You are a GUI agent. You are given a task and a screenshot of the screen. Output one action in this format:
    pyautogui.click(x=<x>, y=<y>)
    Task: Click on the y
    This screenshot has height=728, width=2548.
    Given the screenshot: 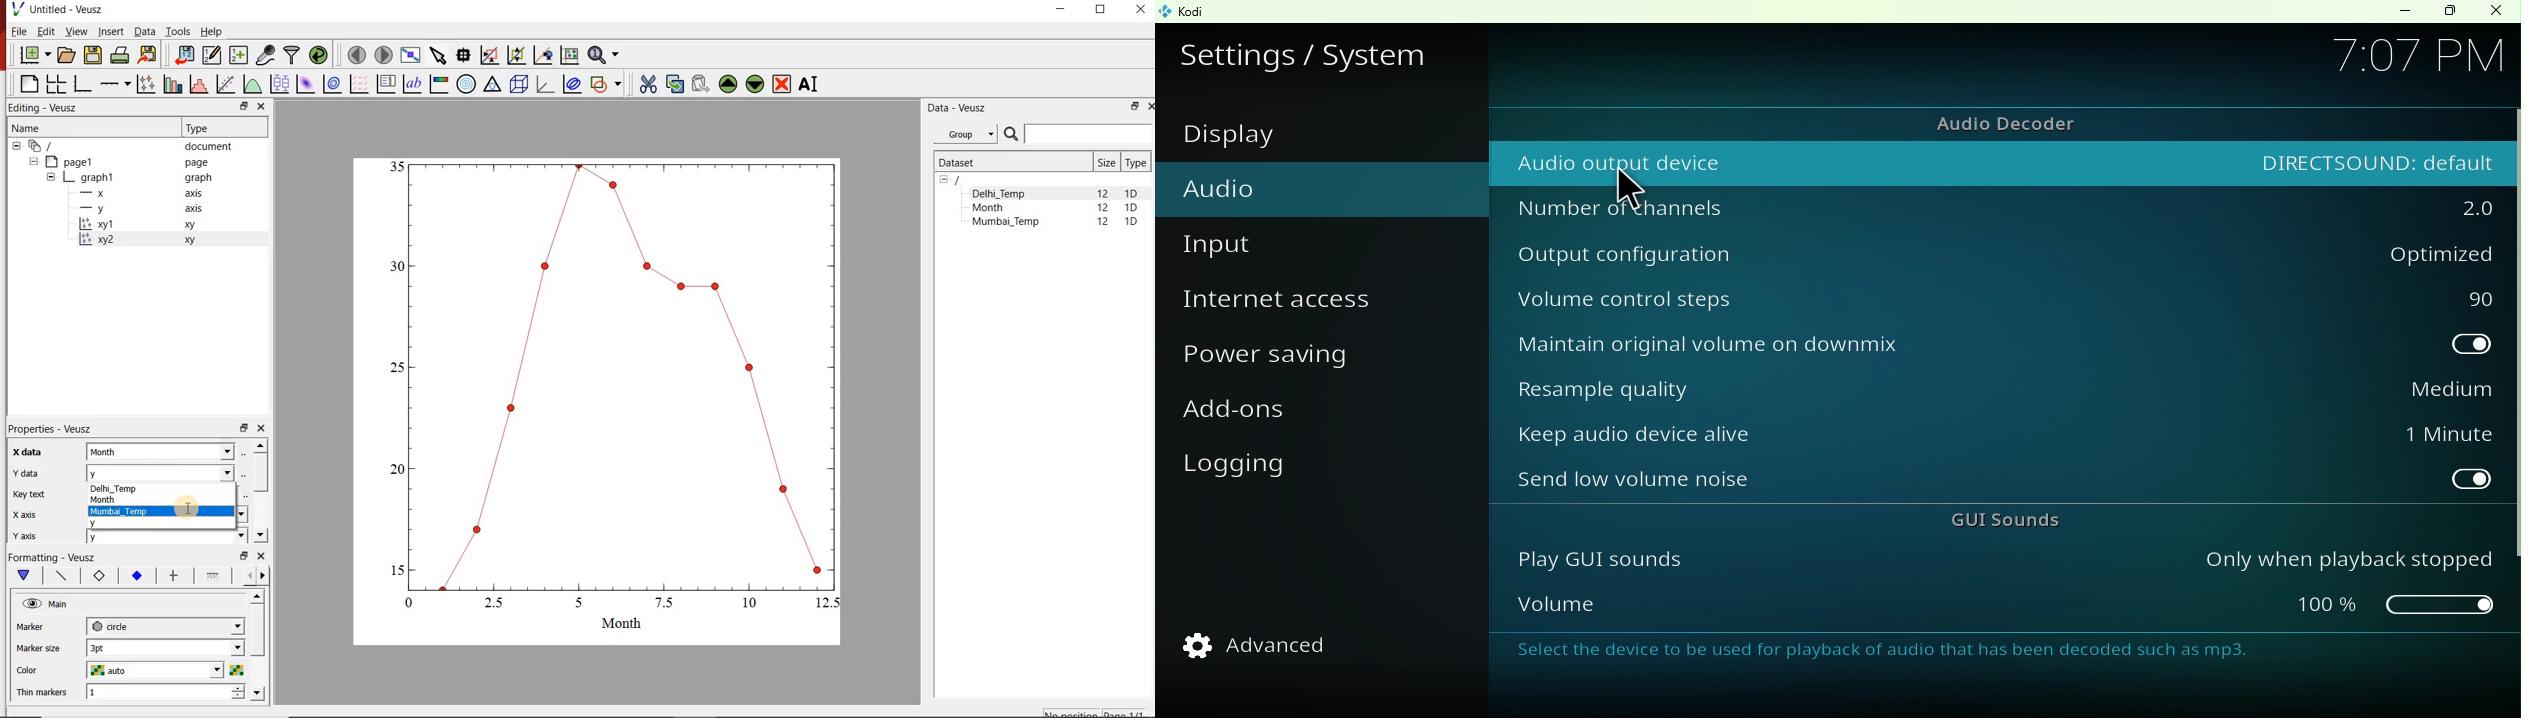 What is the action you would take?
    pyautogui.click(x=127, y=525)
    